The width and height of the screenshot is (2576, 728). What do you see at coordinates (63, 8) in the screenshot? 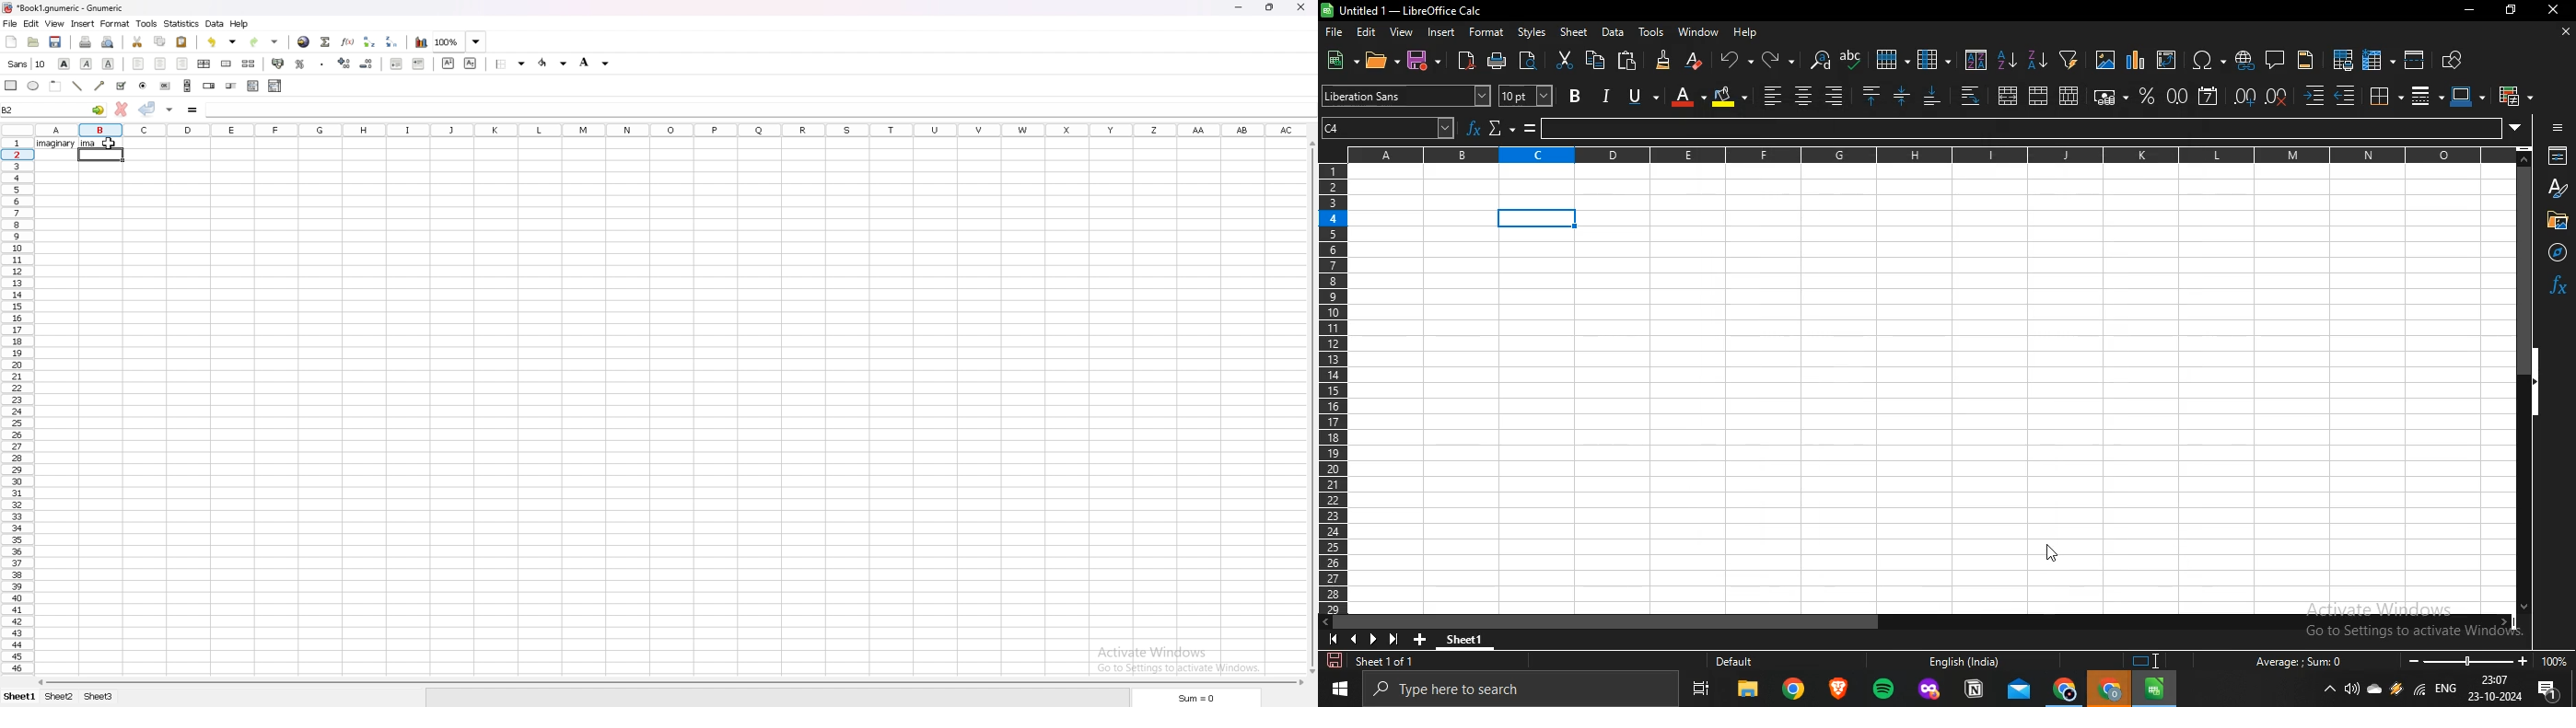
I see `file name` at bounding box center [63, 8].